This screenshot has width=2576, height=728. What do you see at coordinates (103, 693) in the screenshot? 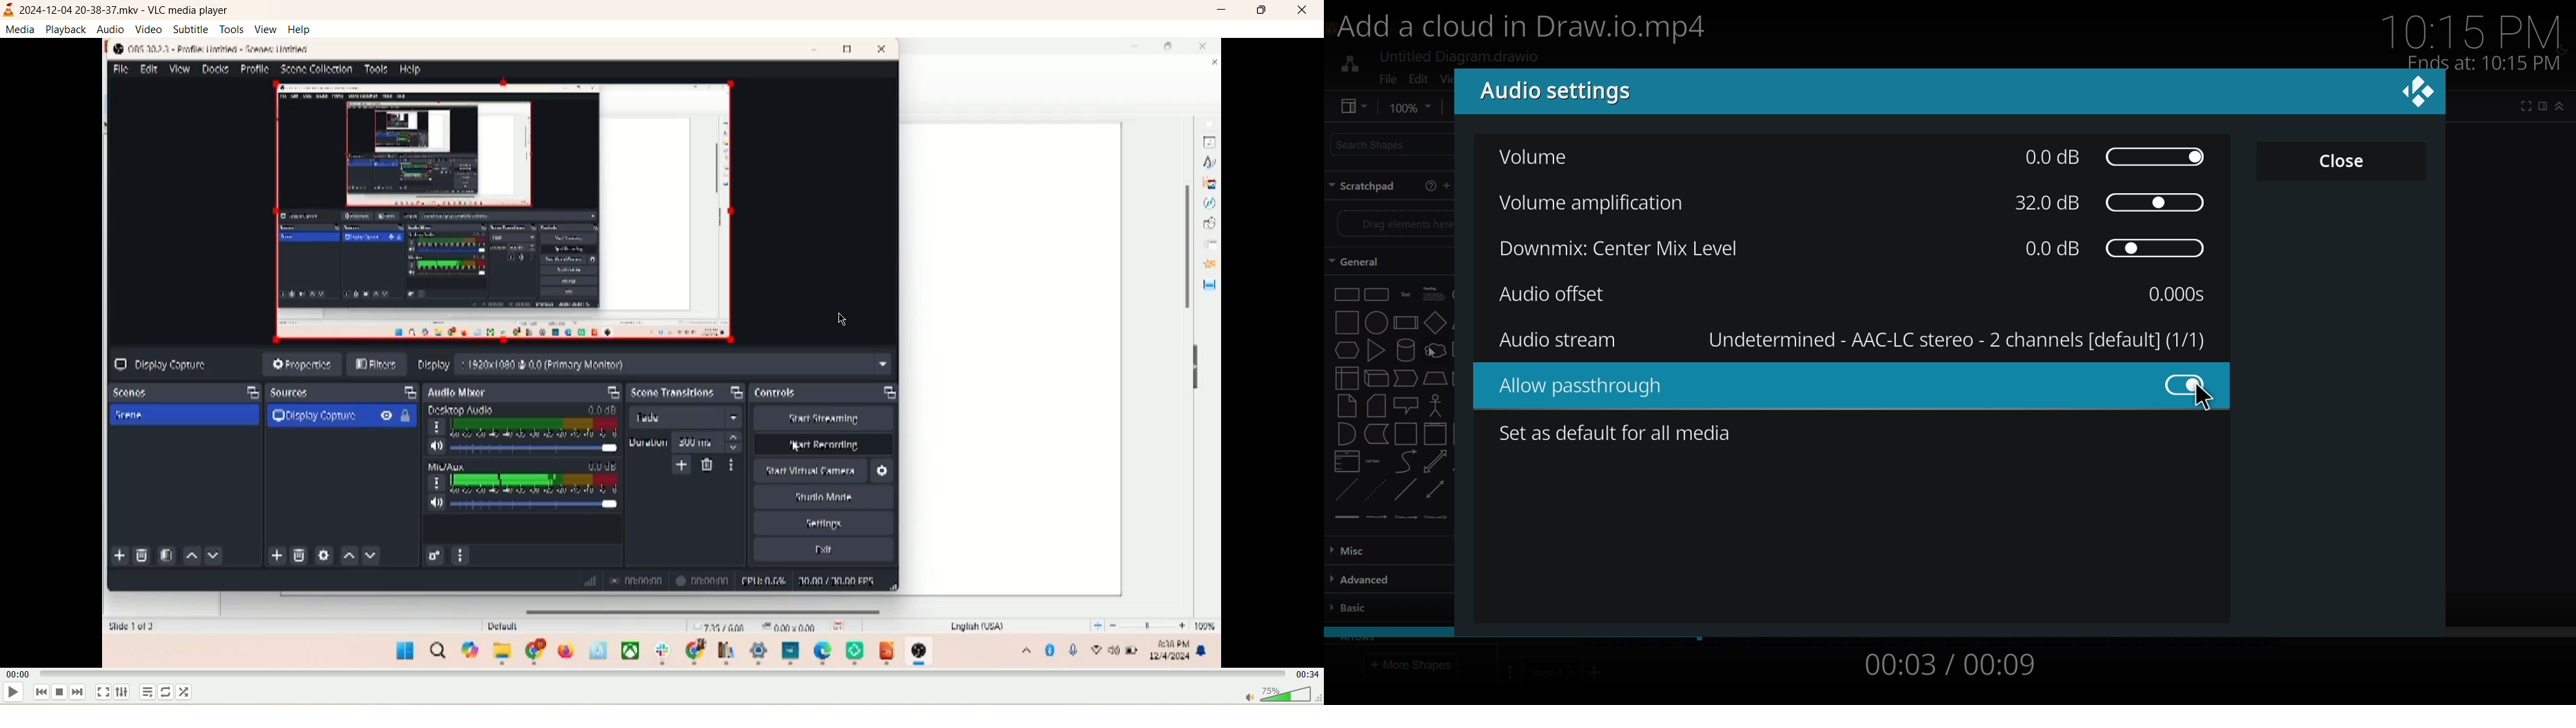
I see `fullscreen` at bounding box center [103, 693].